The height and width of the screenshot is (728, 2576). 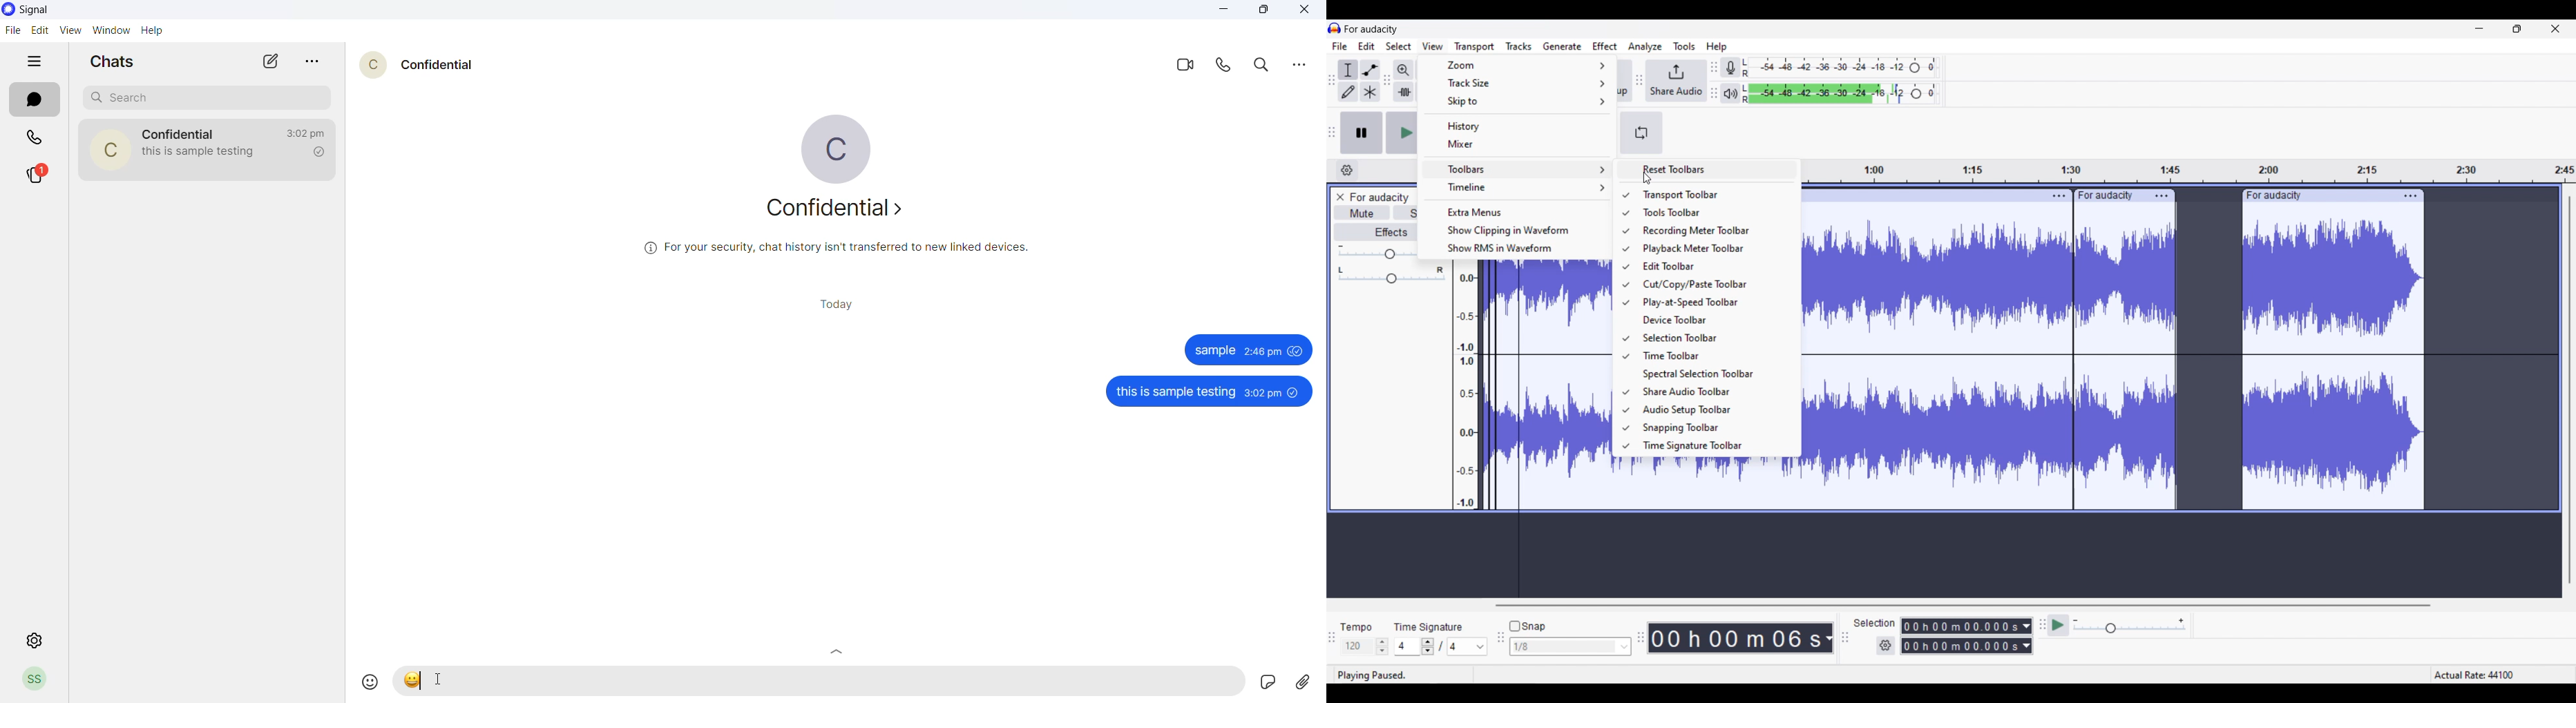 What do you see at coordinates (1961, 636) in the screenshot?
I see `Selection duration` at bounding box center [1961, 636].